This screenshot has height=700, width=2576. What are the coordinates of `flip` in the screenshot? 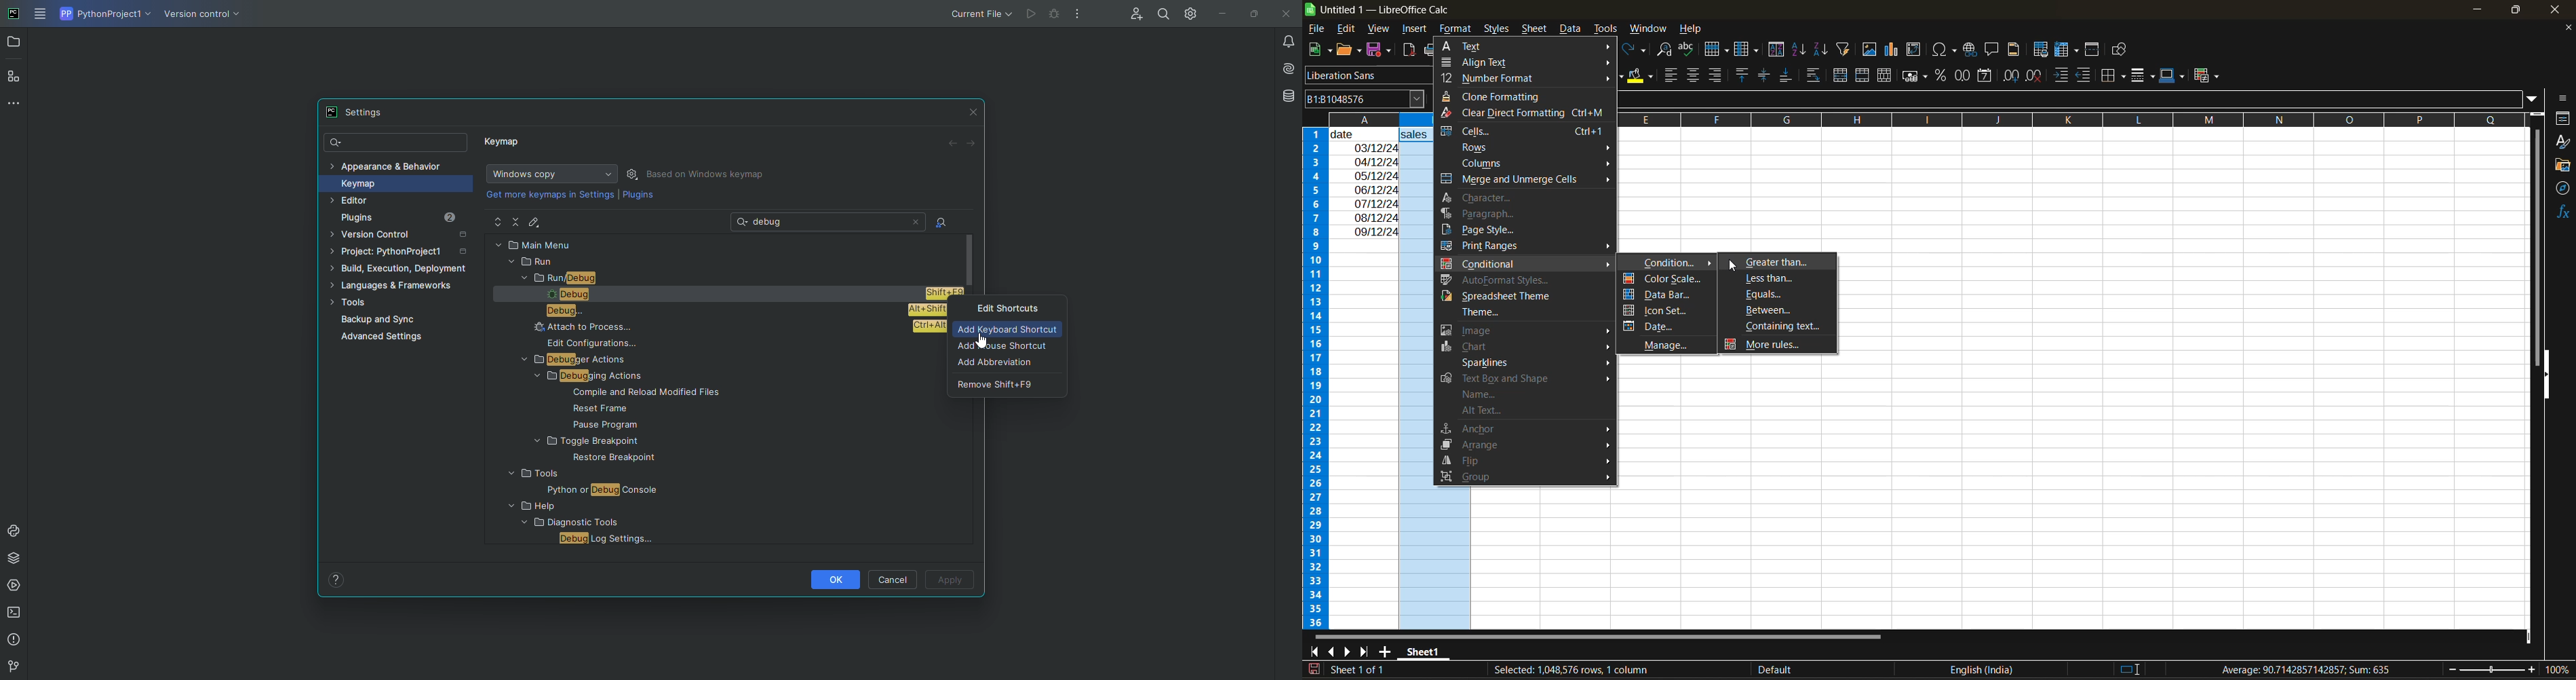 It's located at (1525, 460).